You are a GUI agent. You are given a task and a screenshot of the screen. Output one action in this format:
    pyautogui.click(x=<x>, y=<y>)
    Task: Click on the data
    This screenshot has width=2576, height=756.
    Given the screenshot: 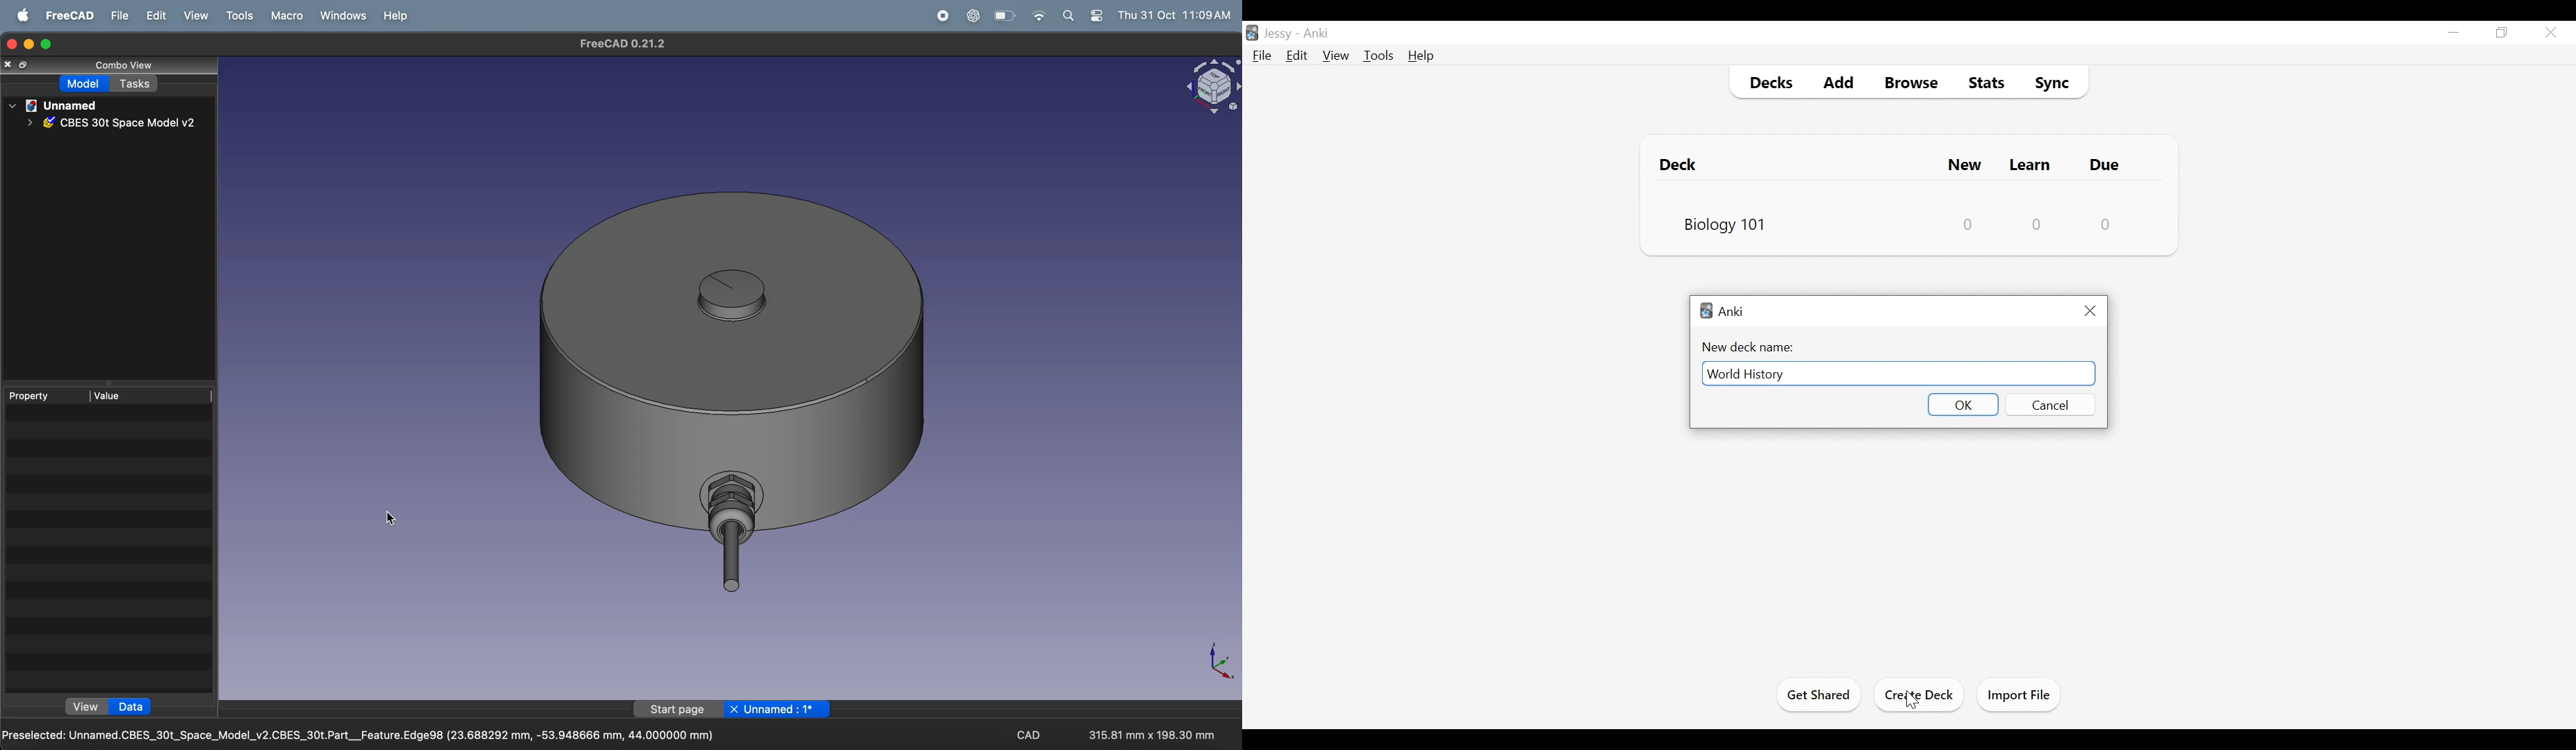 What is the action you would take?
    pyautogui.click(x=130, y=707)
    